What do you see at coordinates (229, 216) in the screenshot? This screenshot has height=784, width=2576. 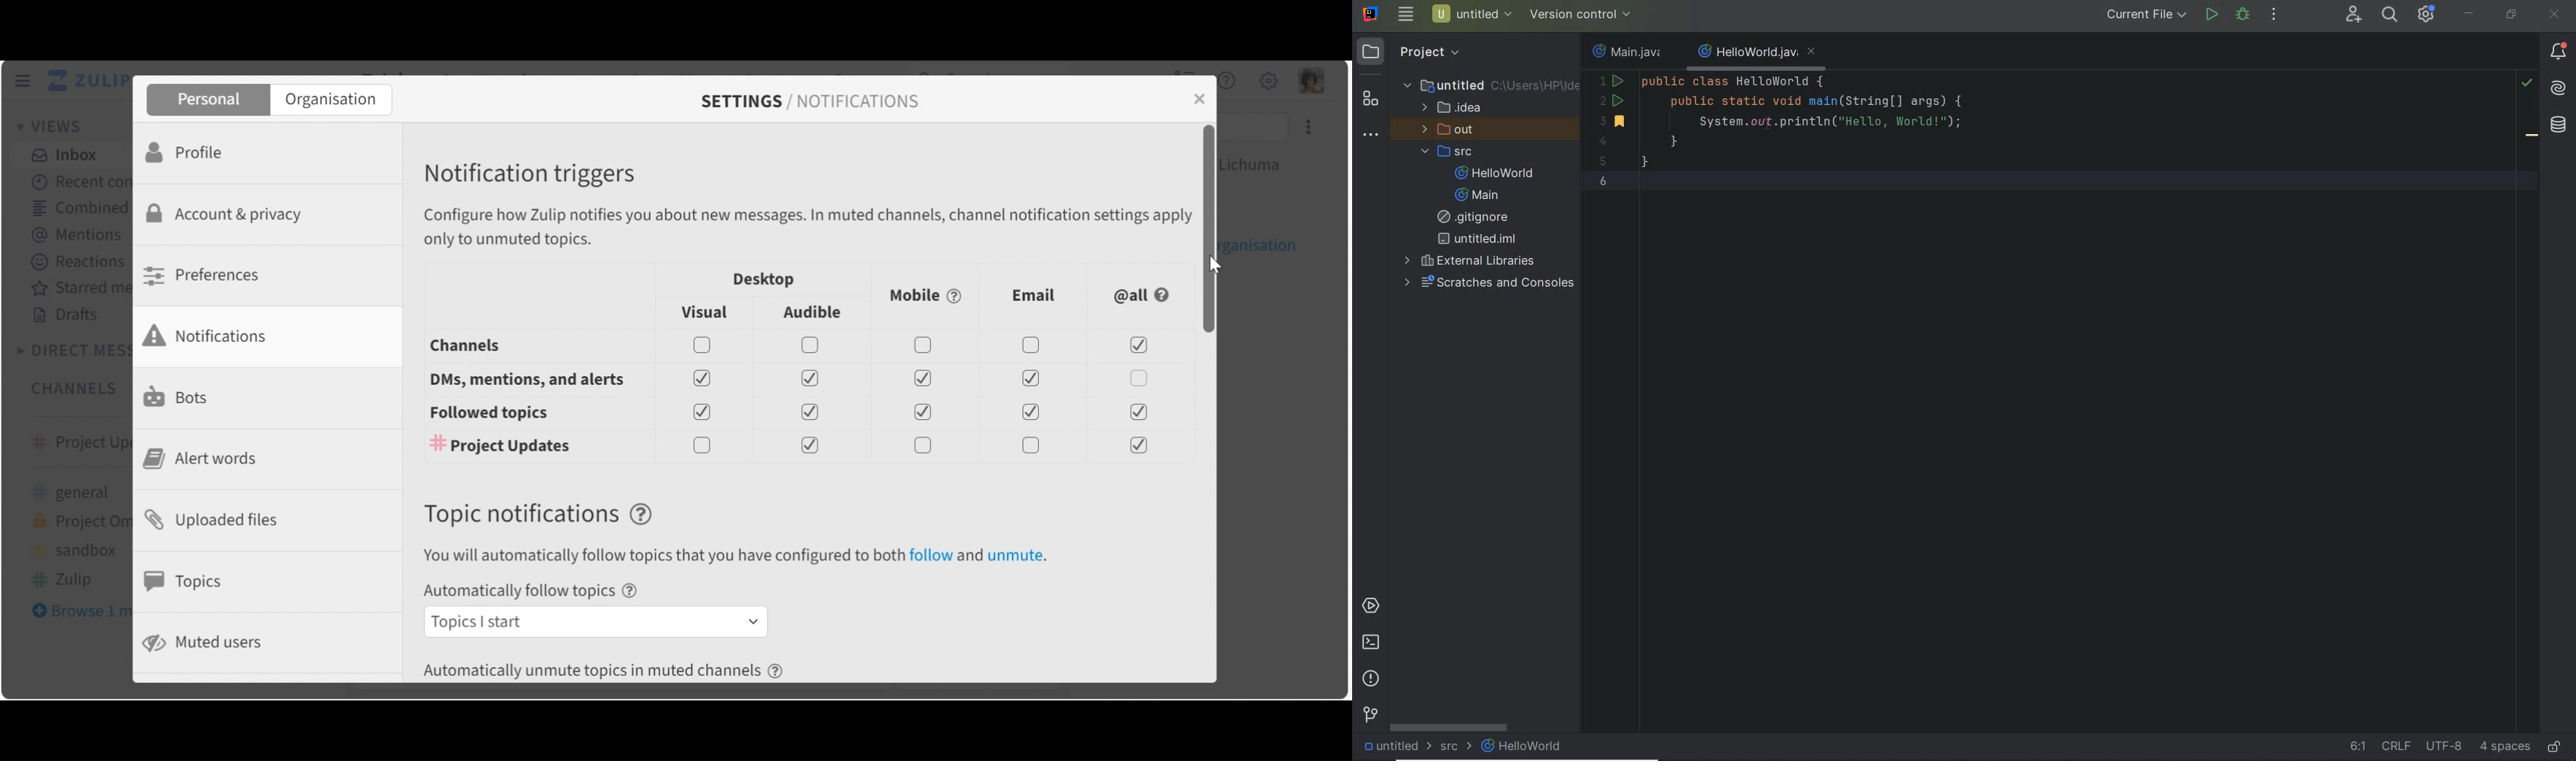 I see `Account & Privacy` at bounding box center [229, 216].